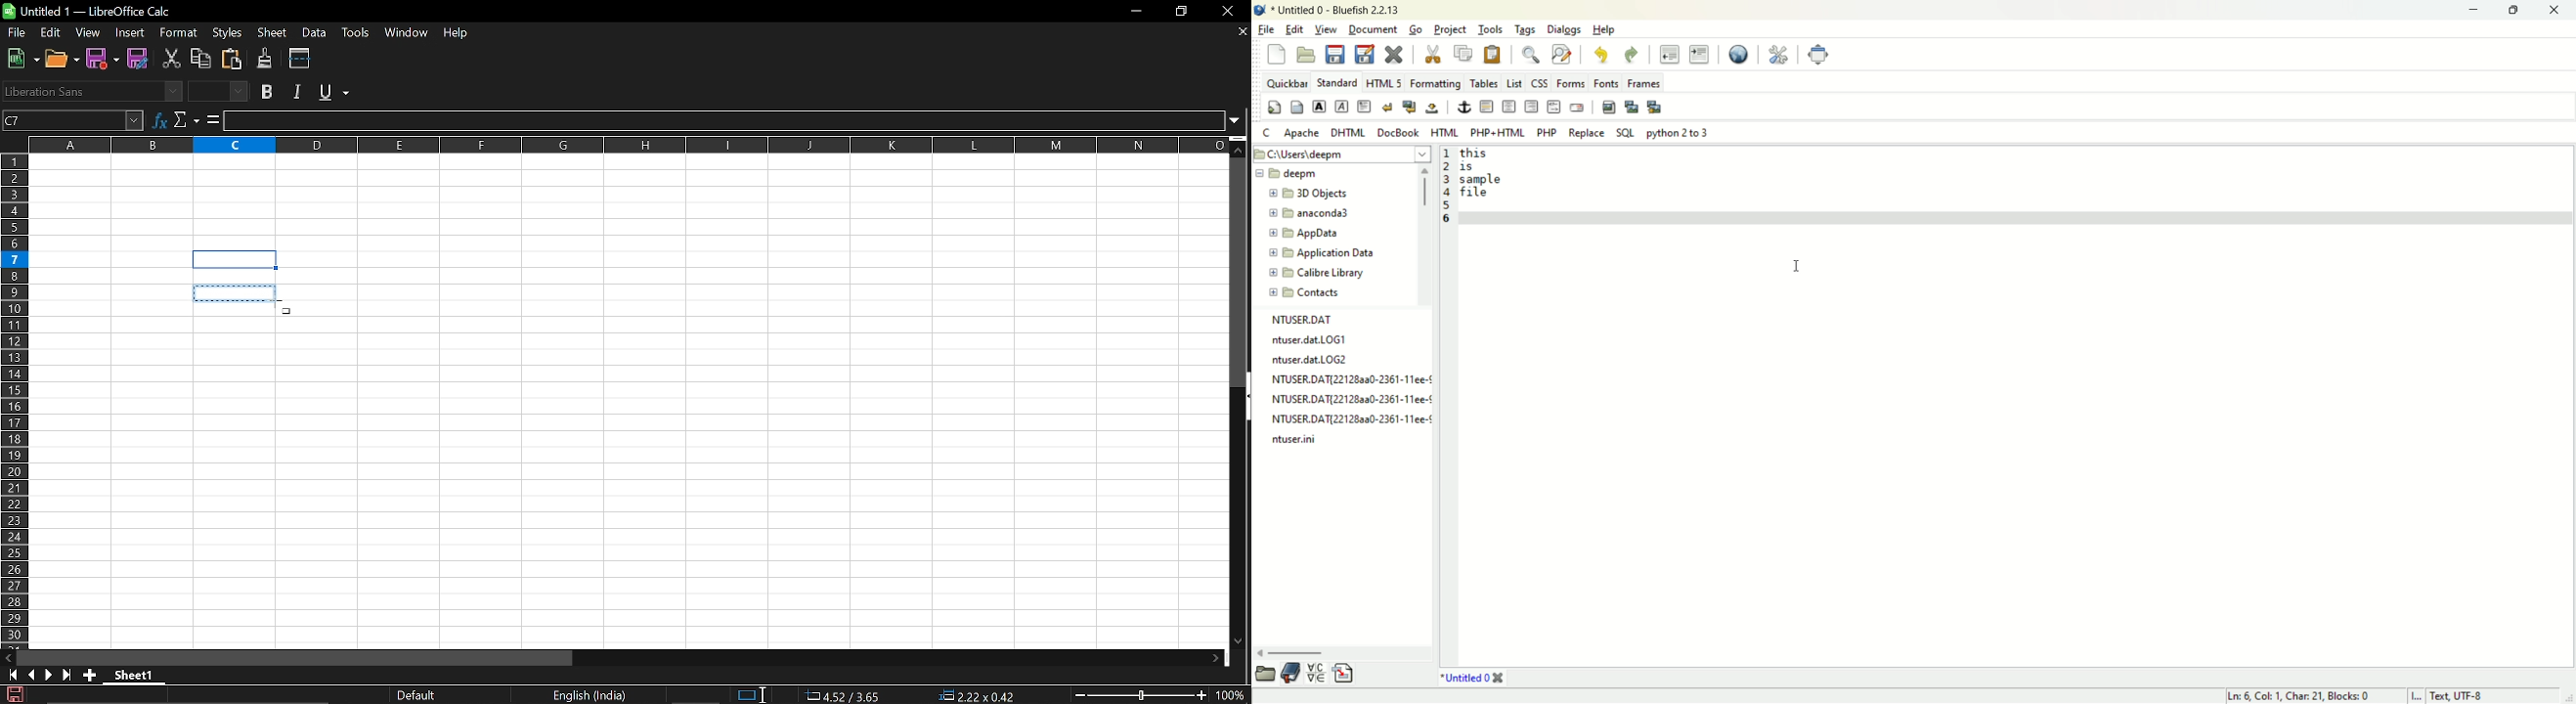  Describe the element at coordinates (92, 91) in the screenshot. I see `Font name ` at that location.